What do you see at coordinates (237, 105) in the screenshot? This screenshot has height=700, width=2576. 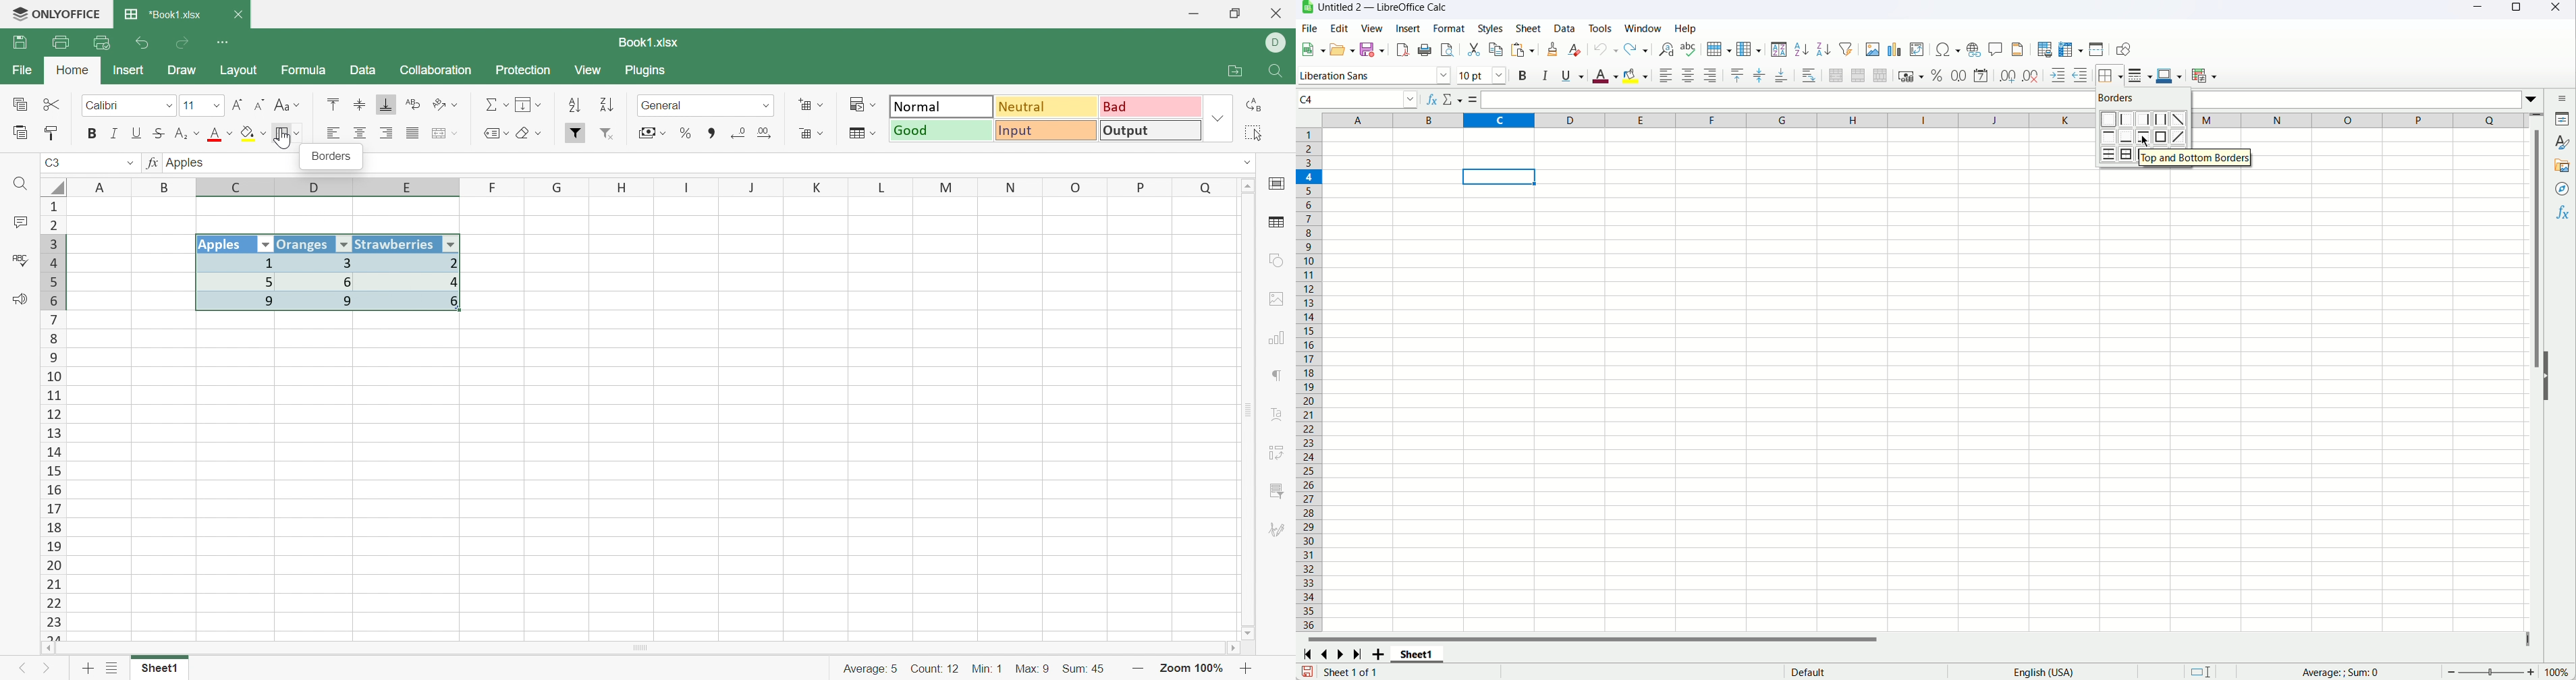 I see `Increment font size` at bounding box center [237, 105].